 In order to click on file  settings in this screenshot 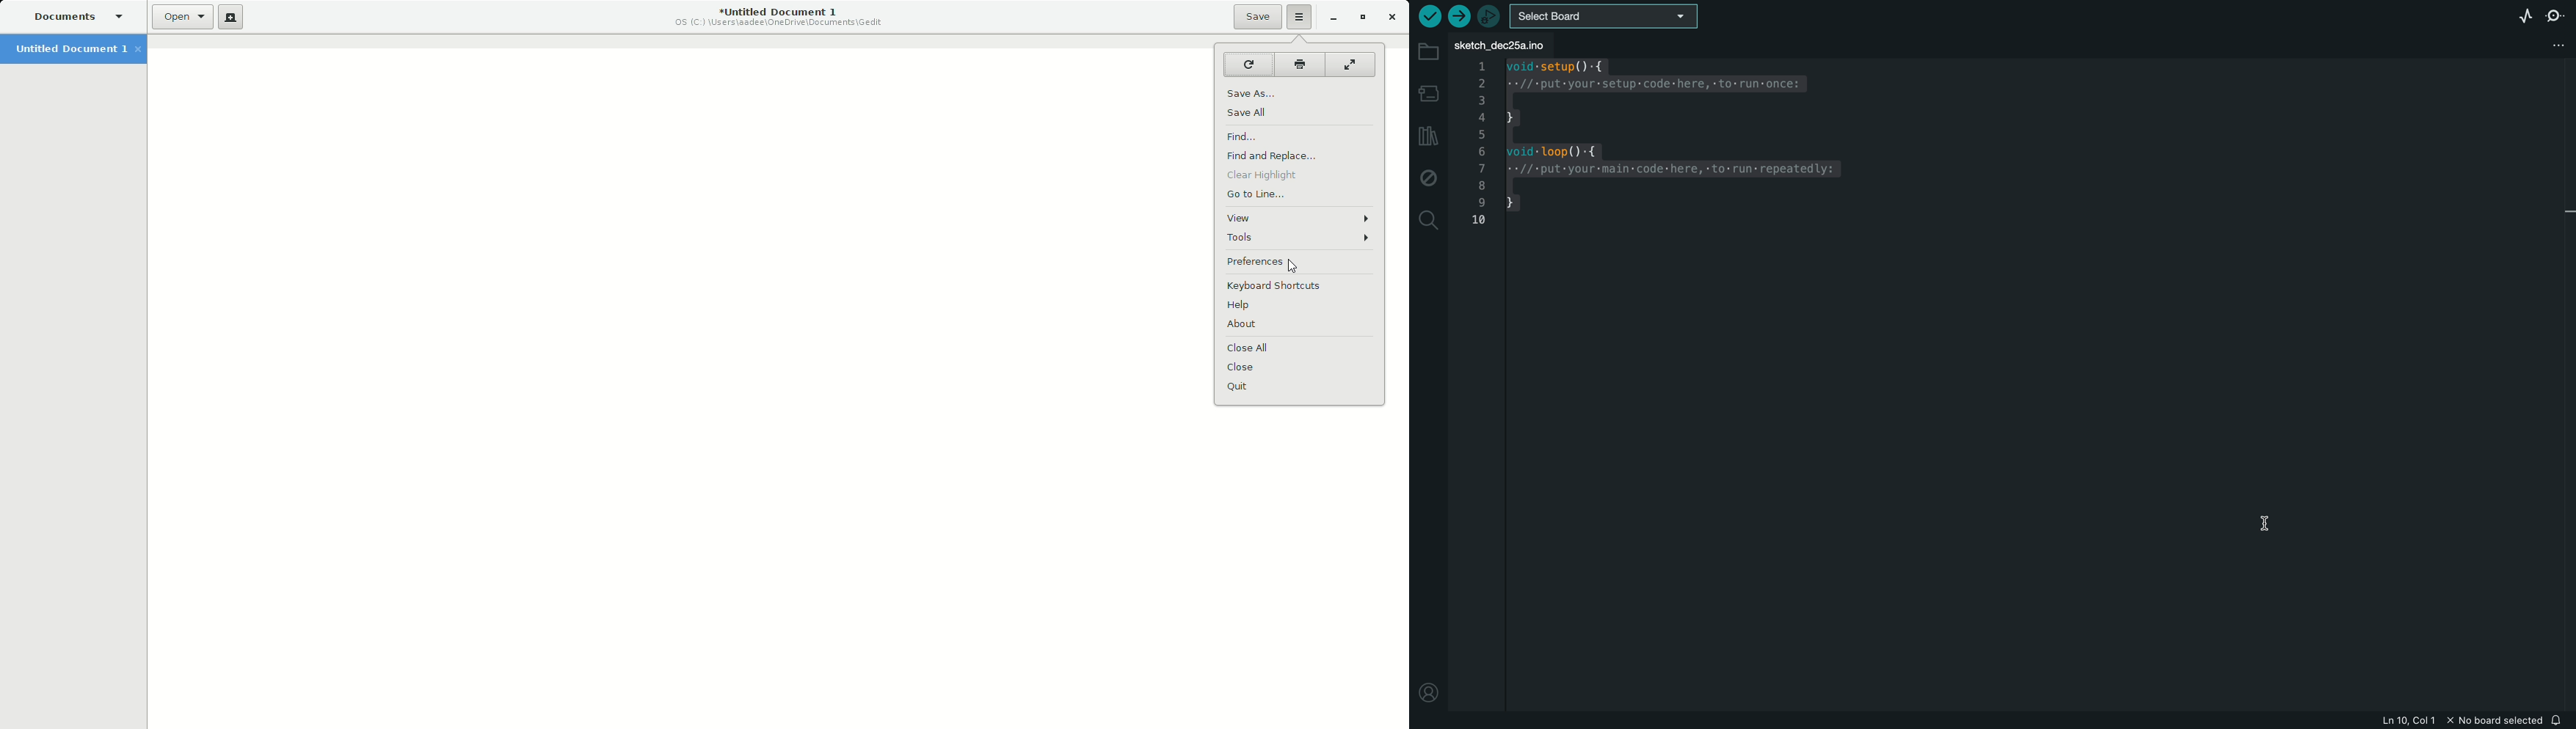, I will do `click(2543, 45)`.